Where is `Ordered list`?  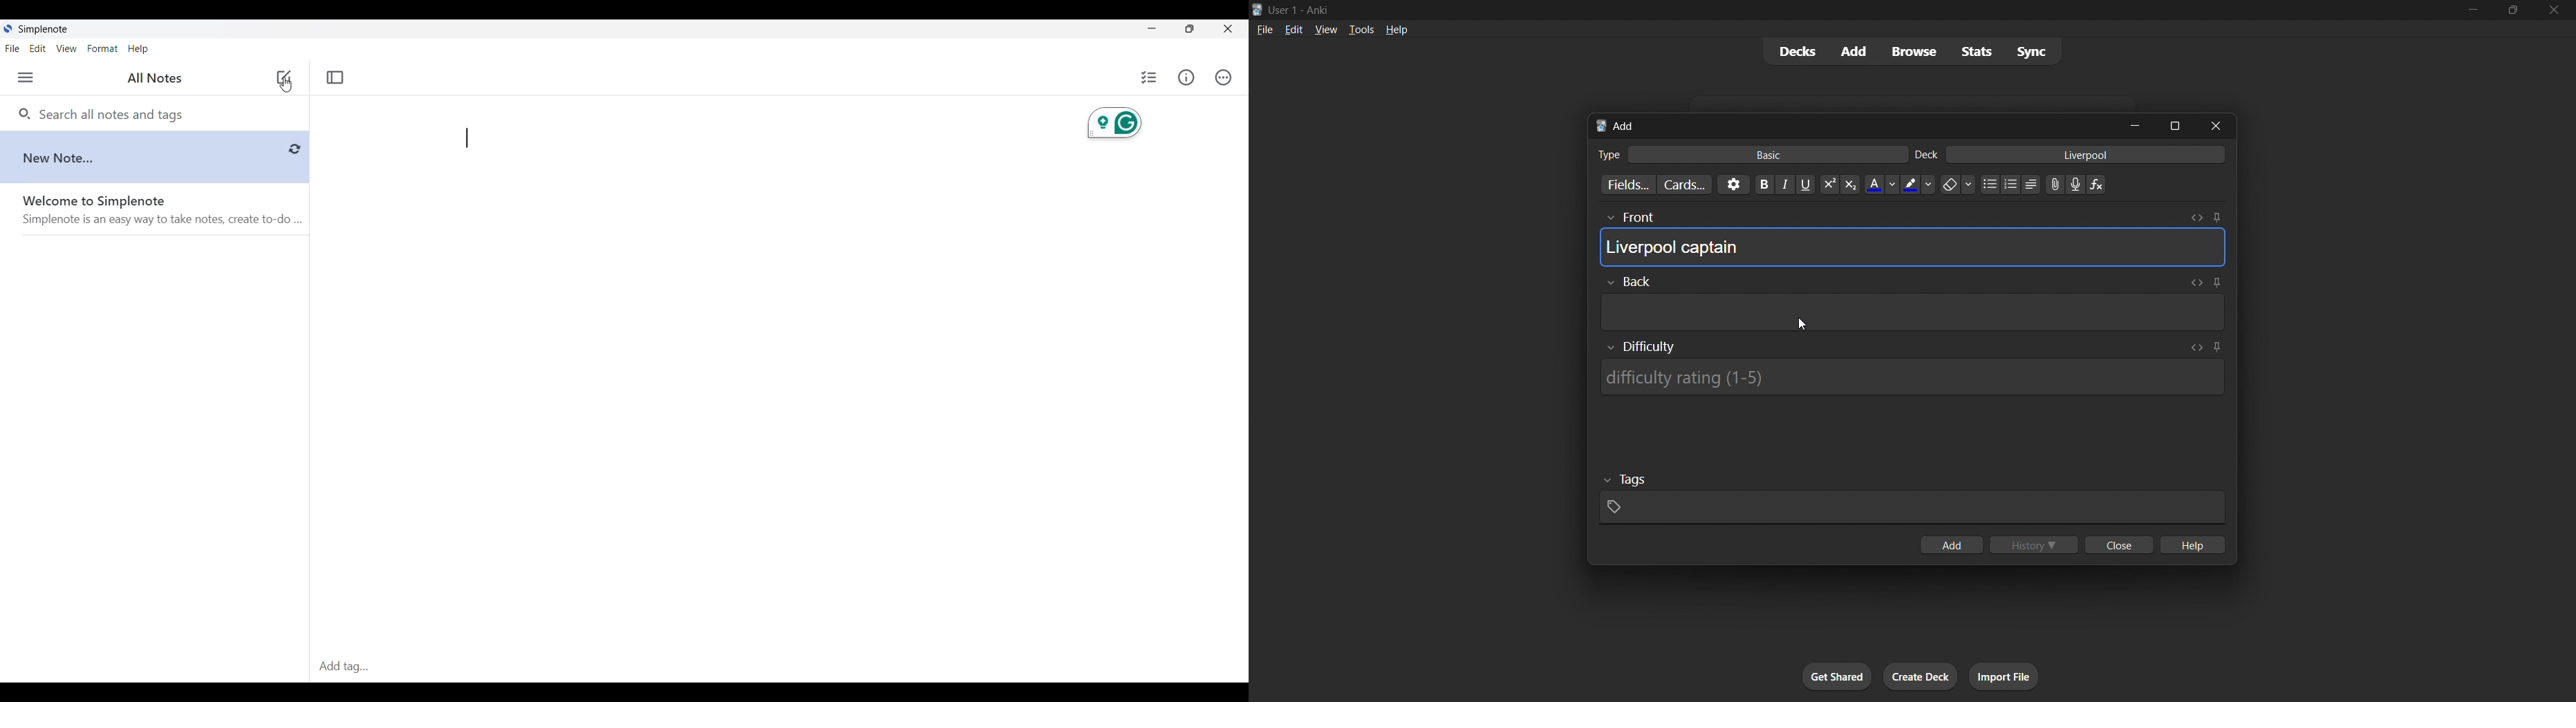 Ordered list is located at coordinates (2010, 184).